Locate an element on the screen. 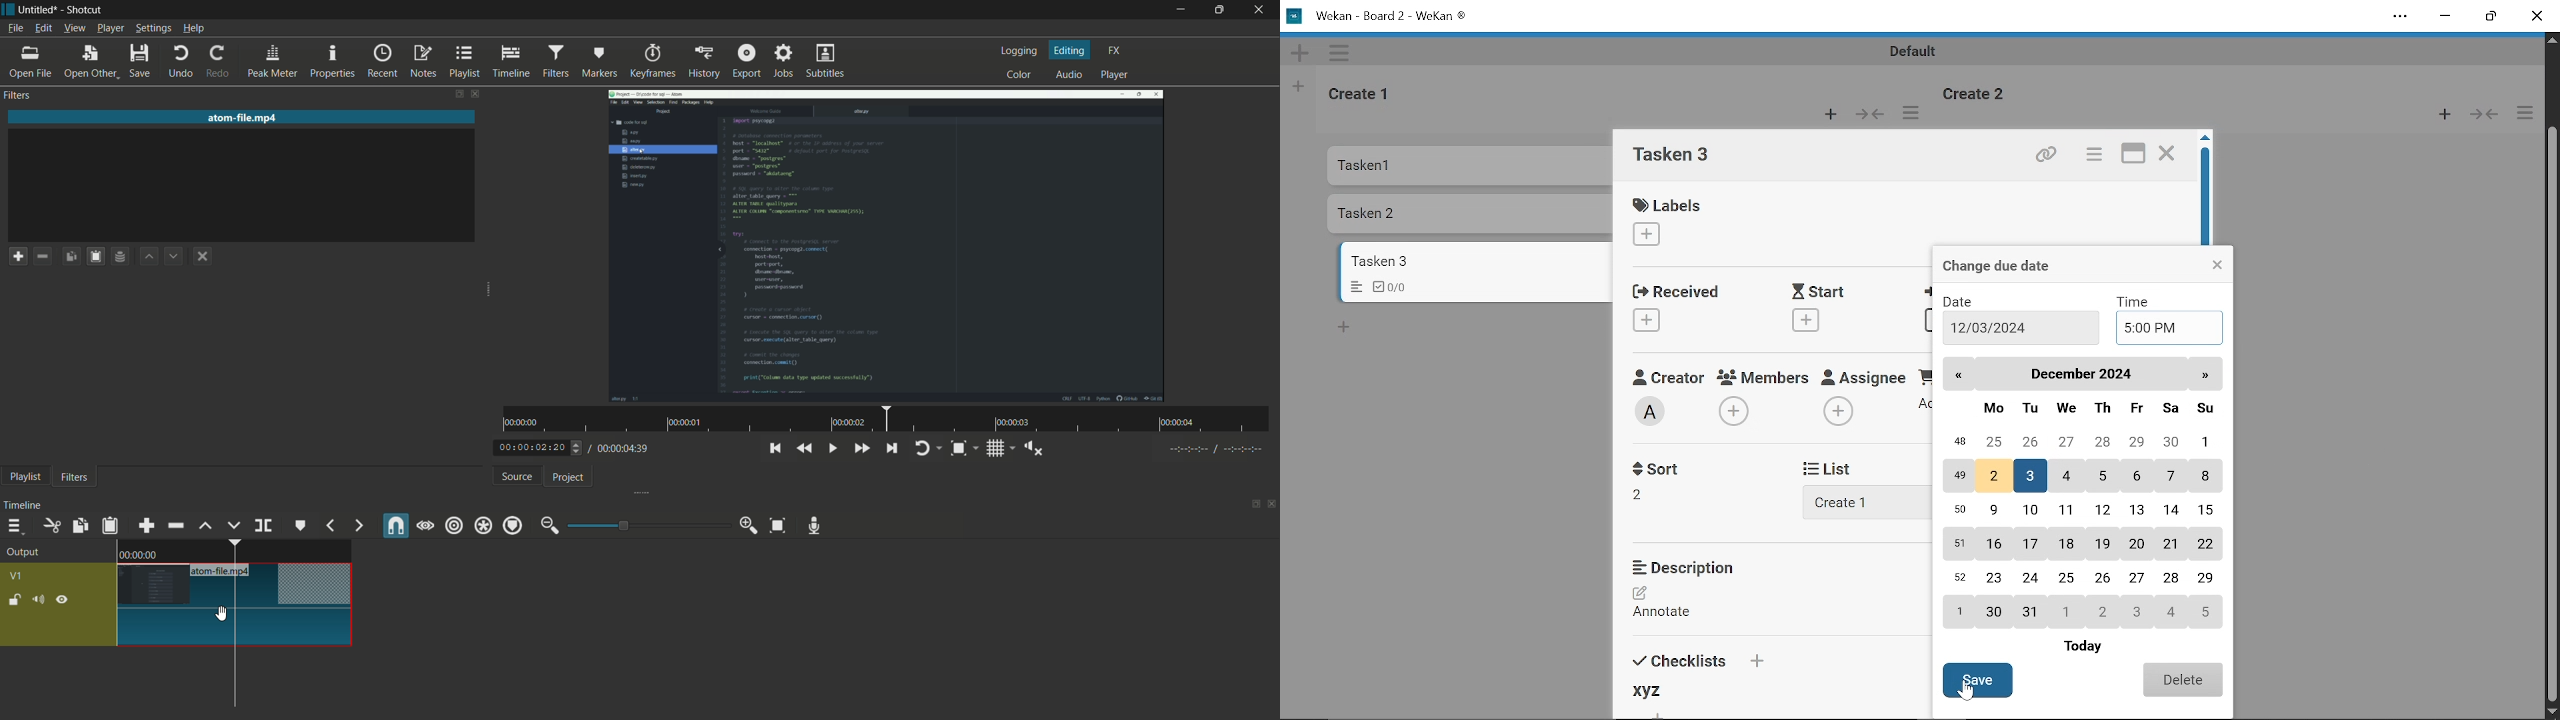  Minimize is located at coordinates (2446, 17).